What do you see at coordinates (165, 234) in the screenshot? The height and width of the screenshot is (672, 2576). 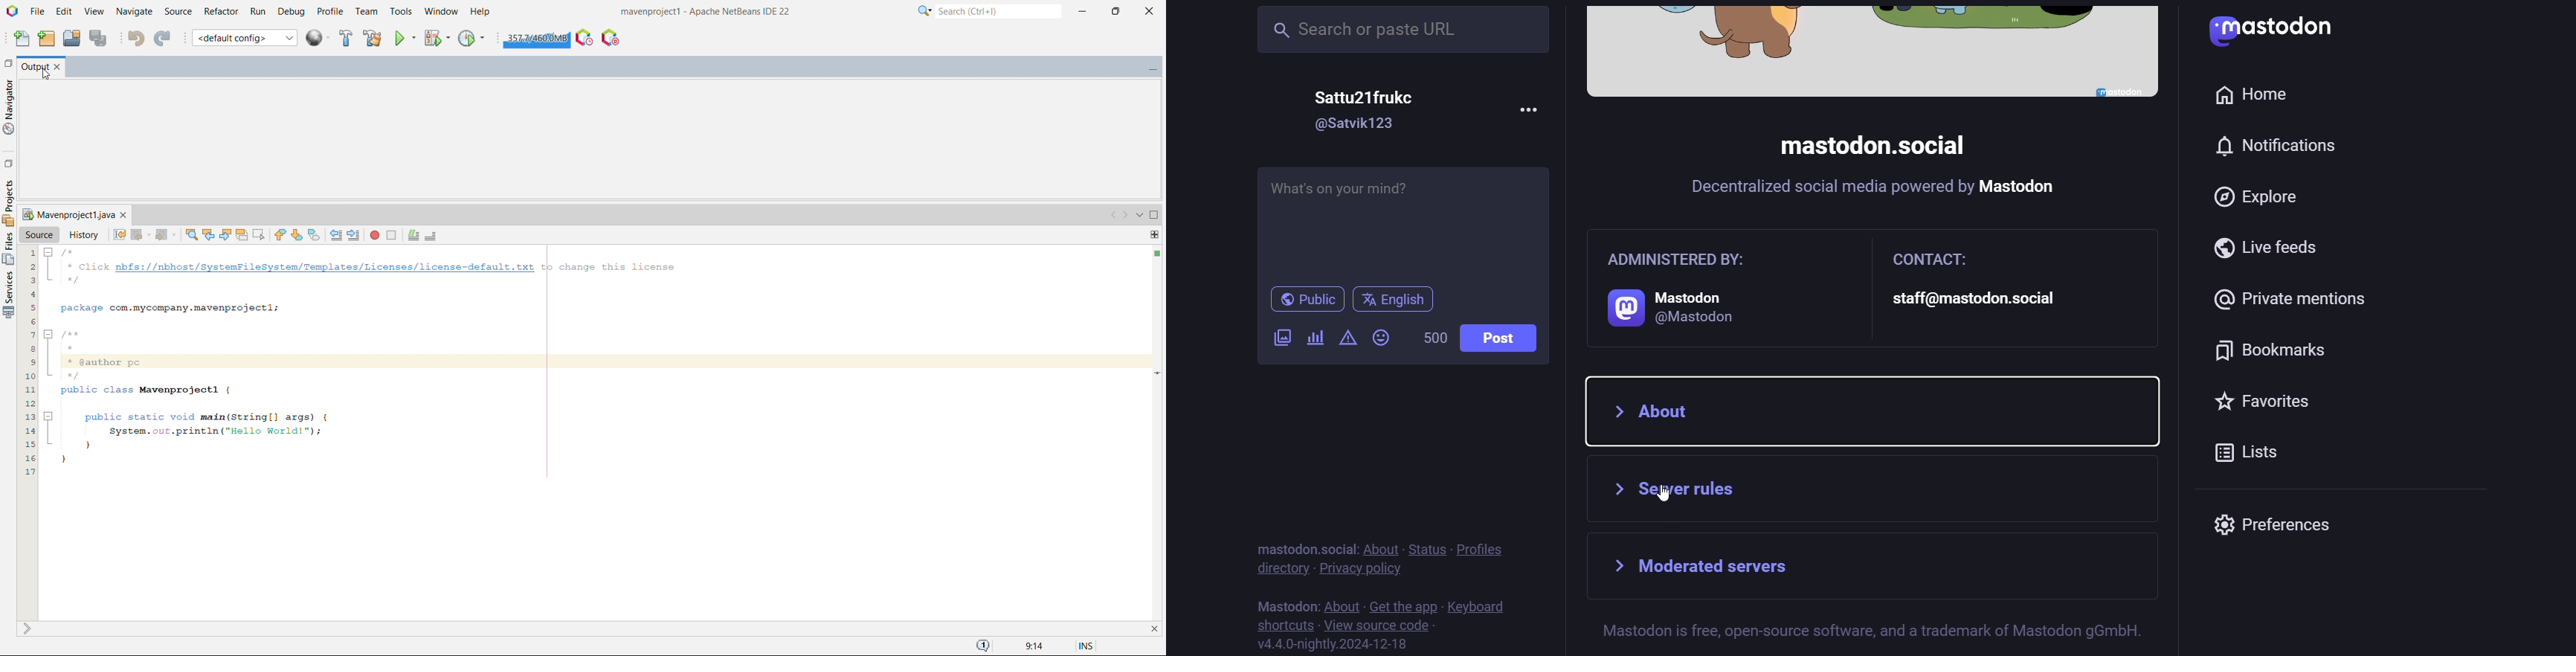 I see `forward ` at bounding box center [165, 234].